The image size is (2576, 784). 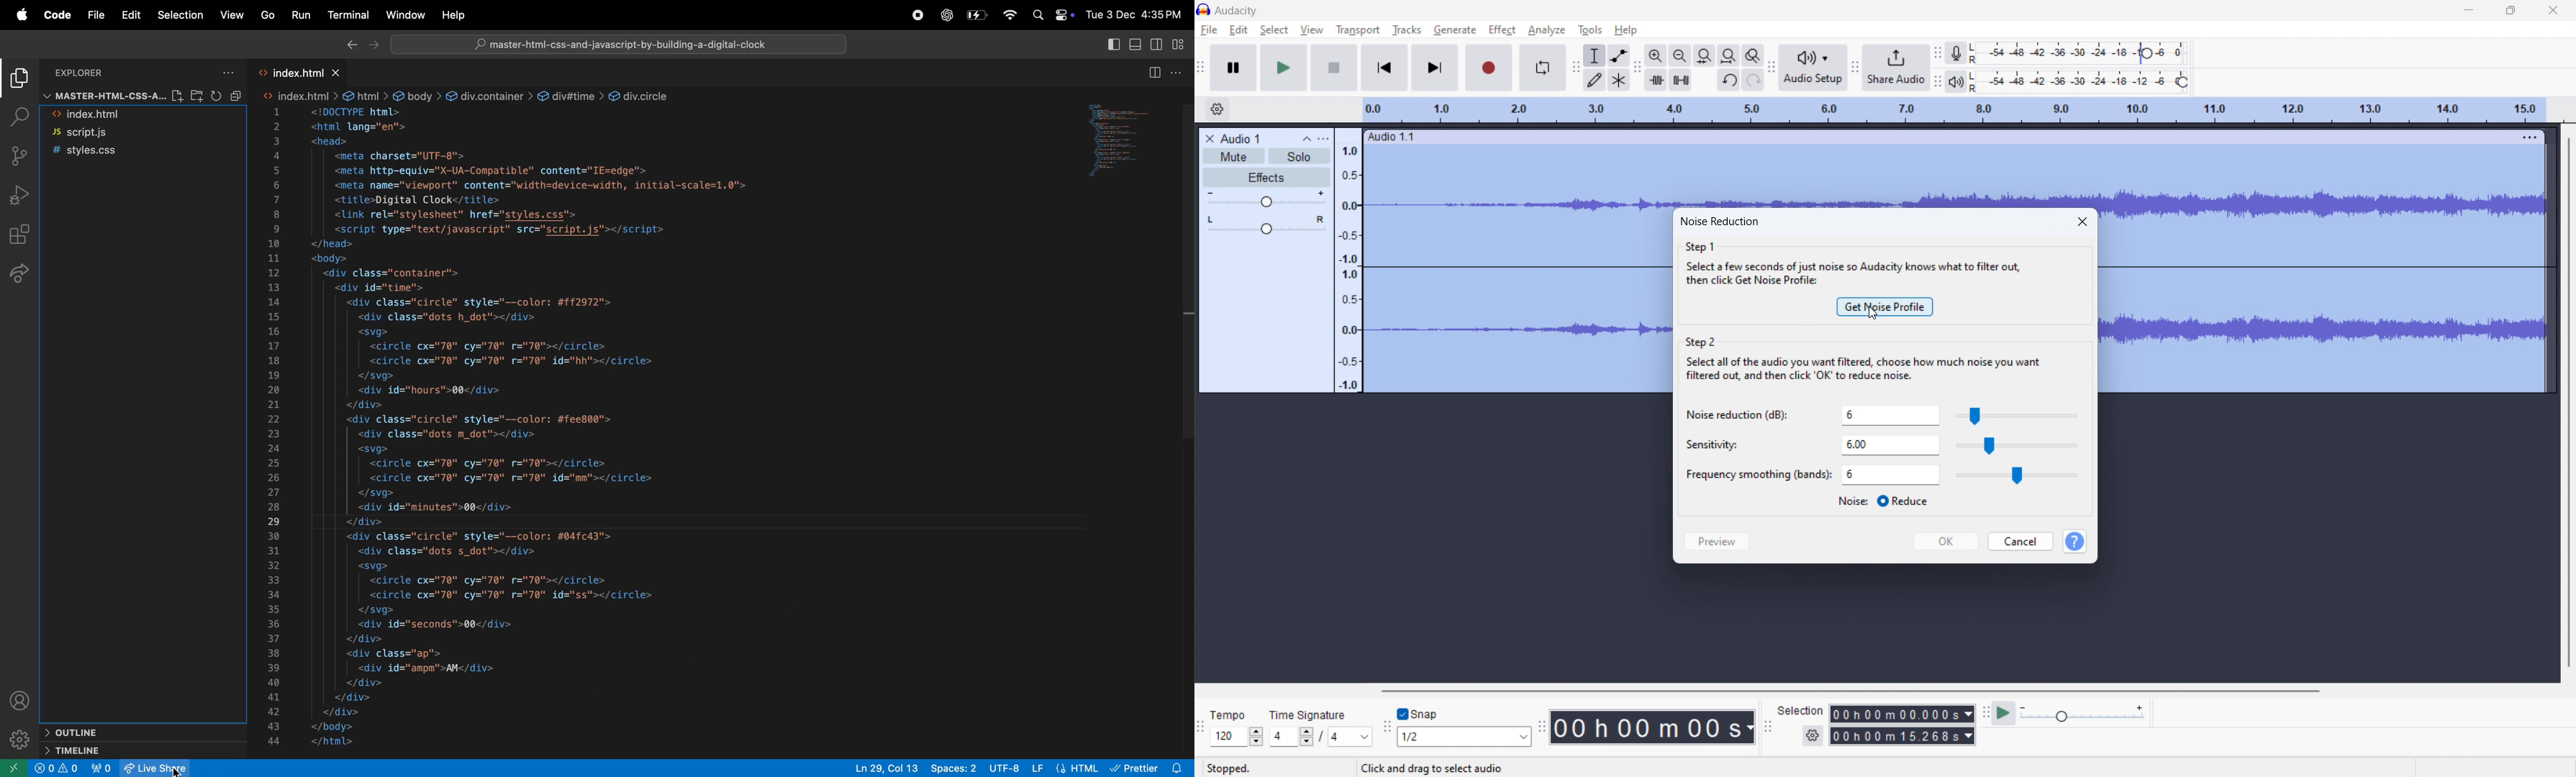 What do you see at coordinates (1768, 724) in the screenshot?
I see `selection toolbar` at bounding box center [1768, 724].